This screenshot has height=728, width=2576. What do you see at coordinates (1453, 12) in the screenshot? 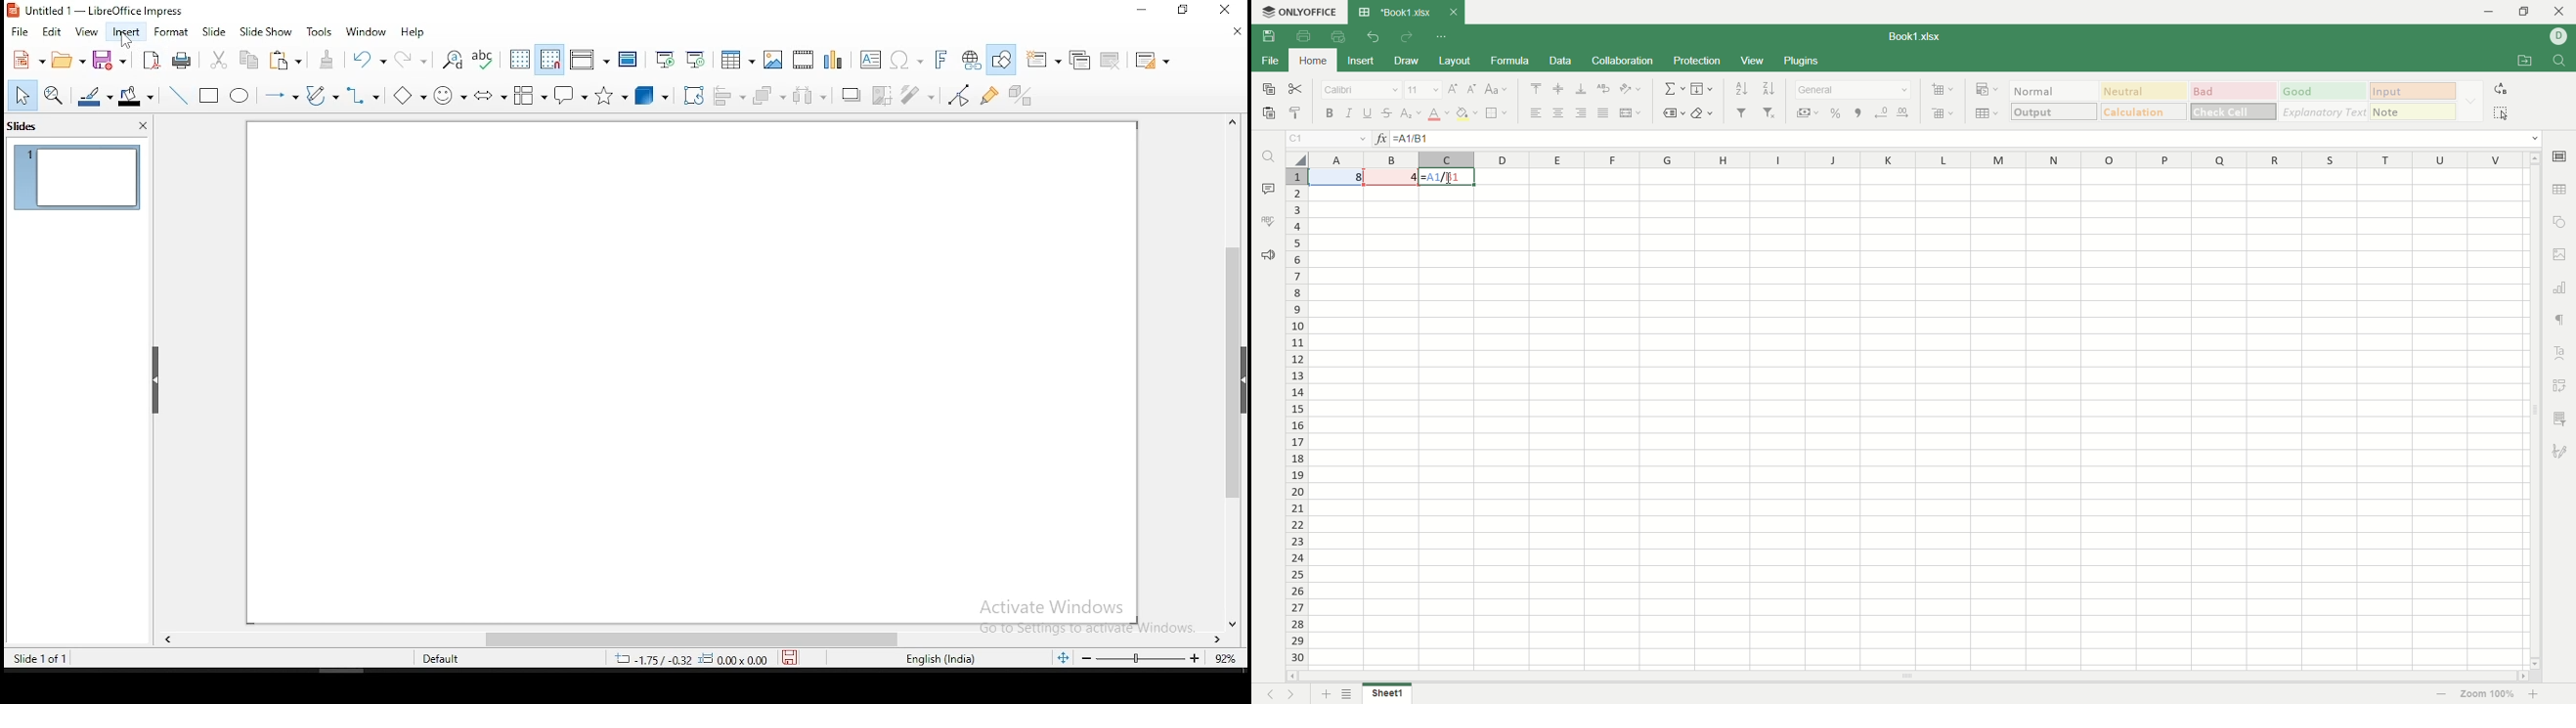
I see `close` at bounding box center [1453, 12].